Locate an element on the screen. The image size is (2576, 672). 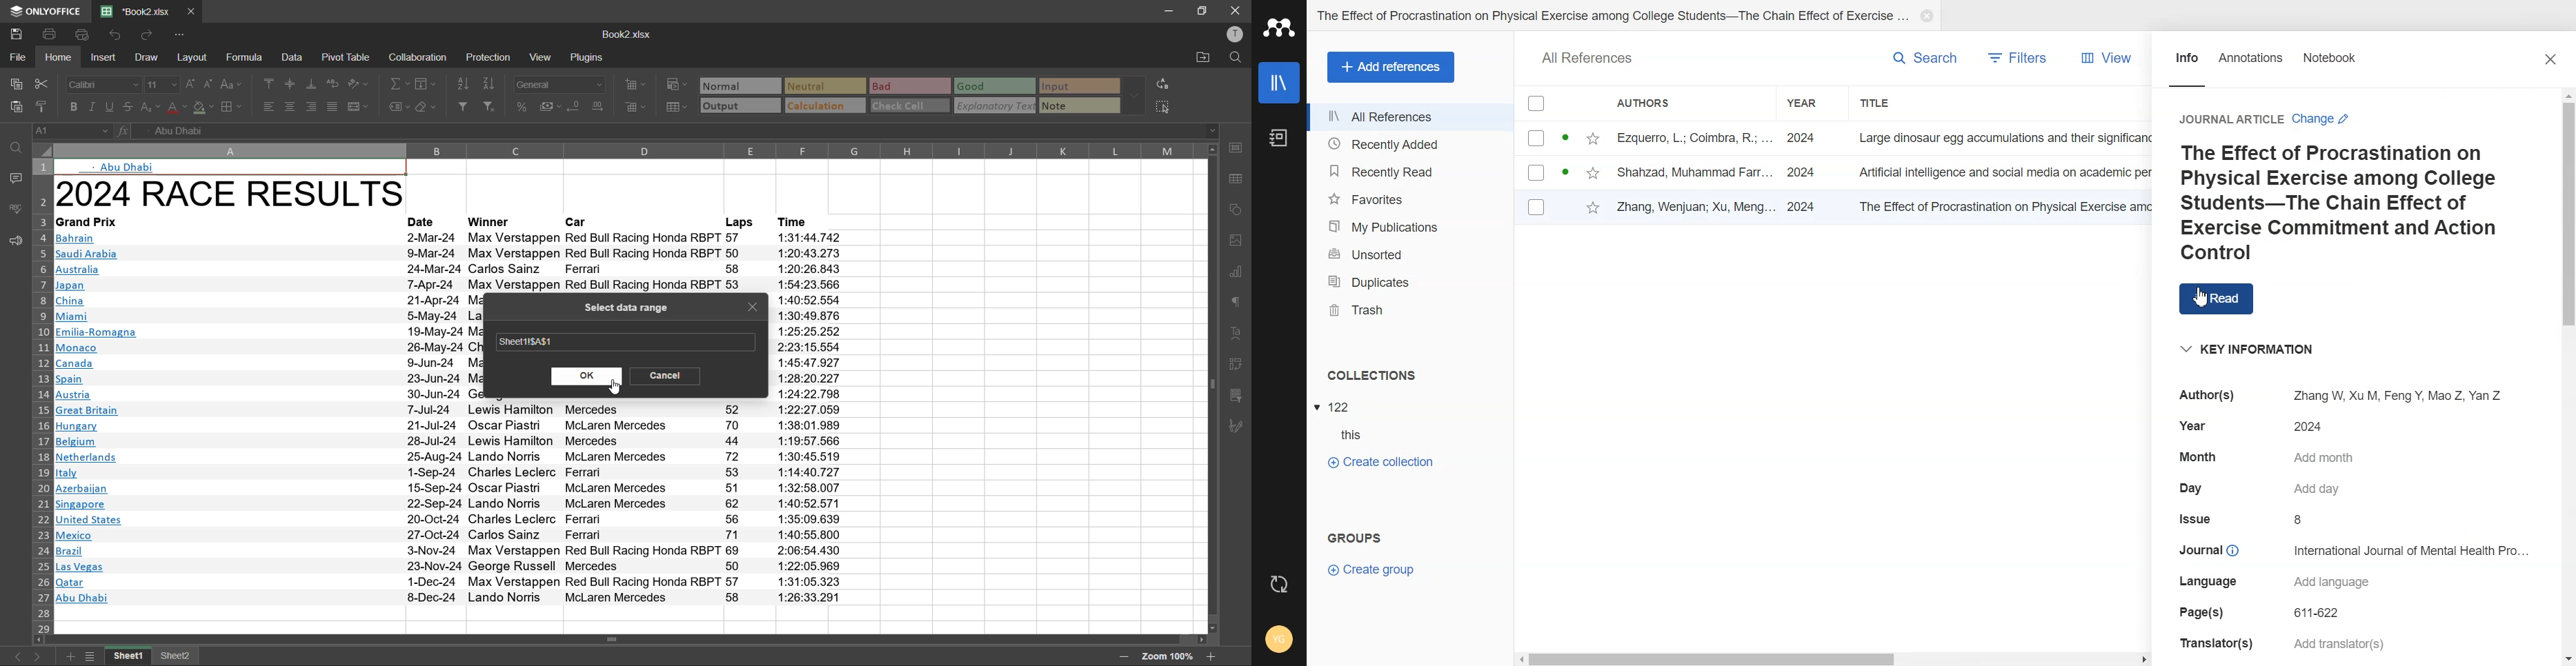
Favorite is located at coordinates (1594, 203).